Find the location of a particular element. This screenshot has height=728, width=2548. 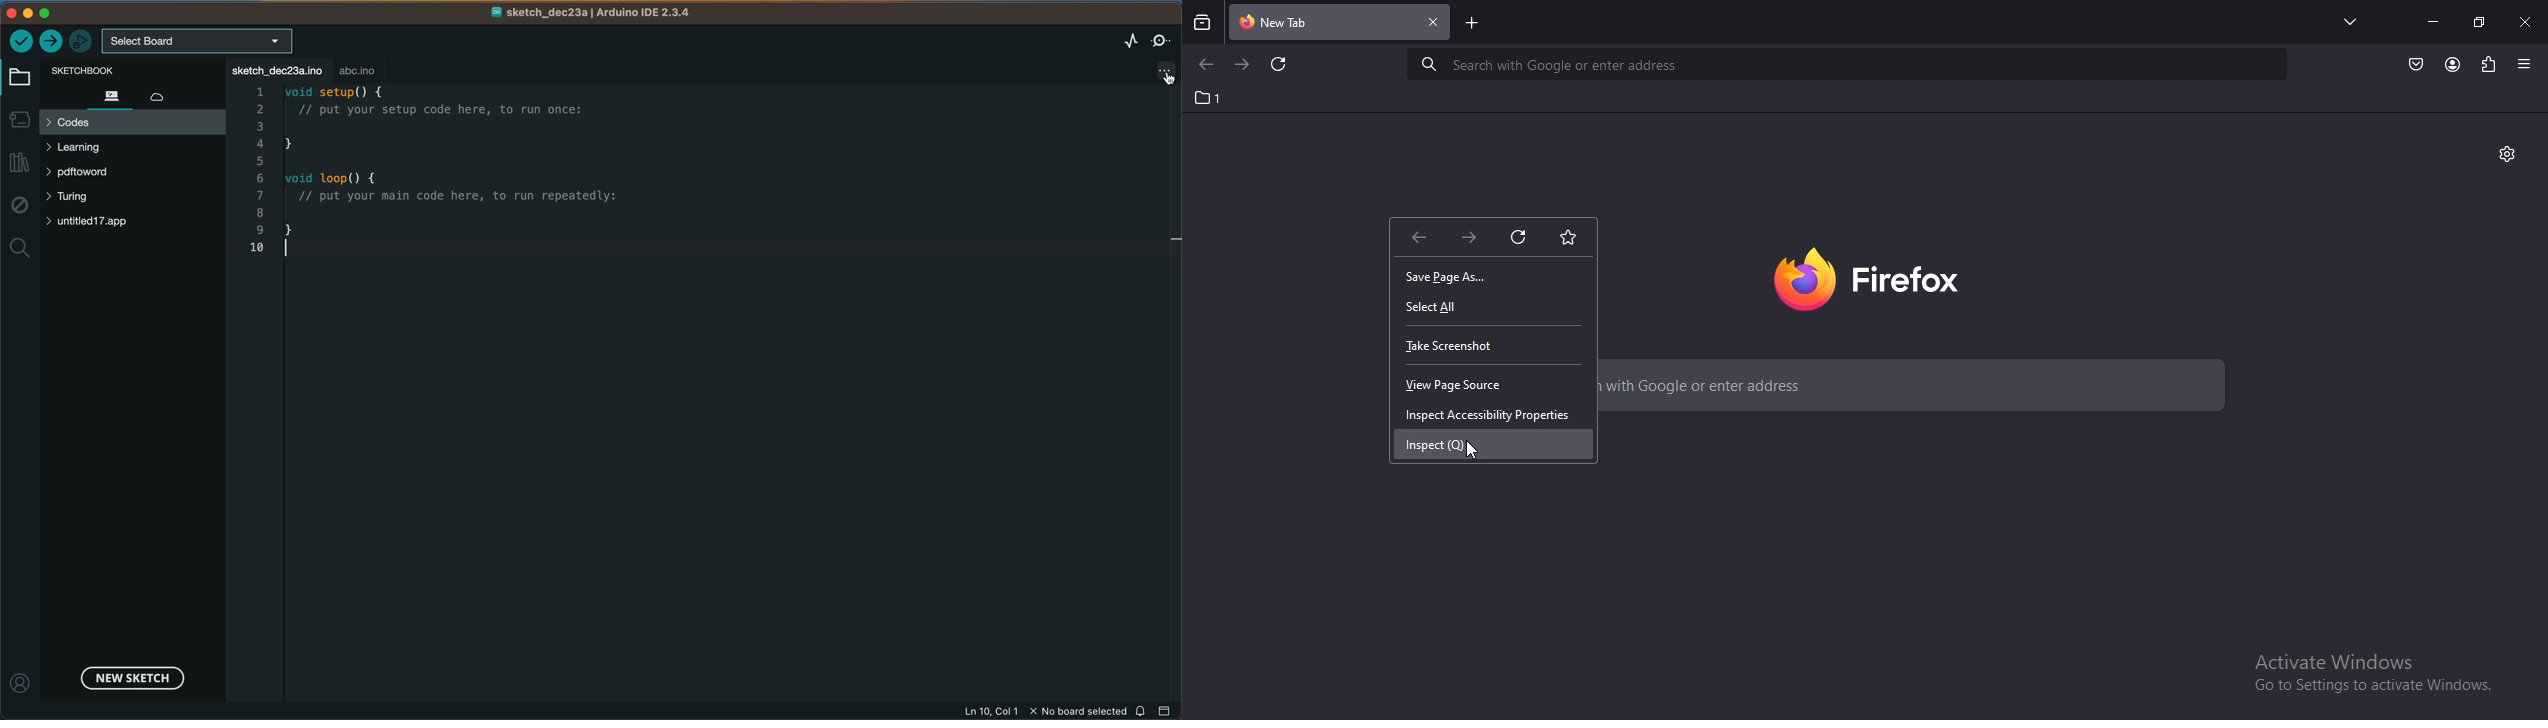

go forward one page is located at coordinates (1467, 236).